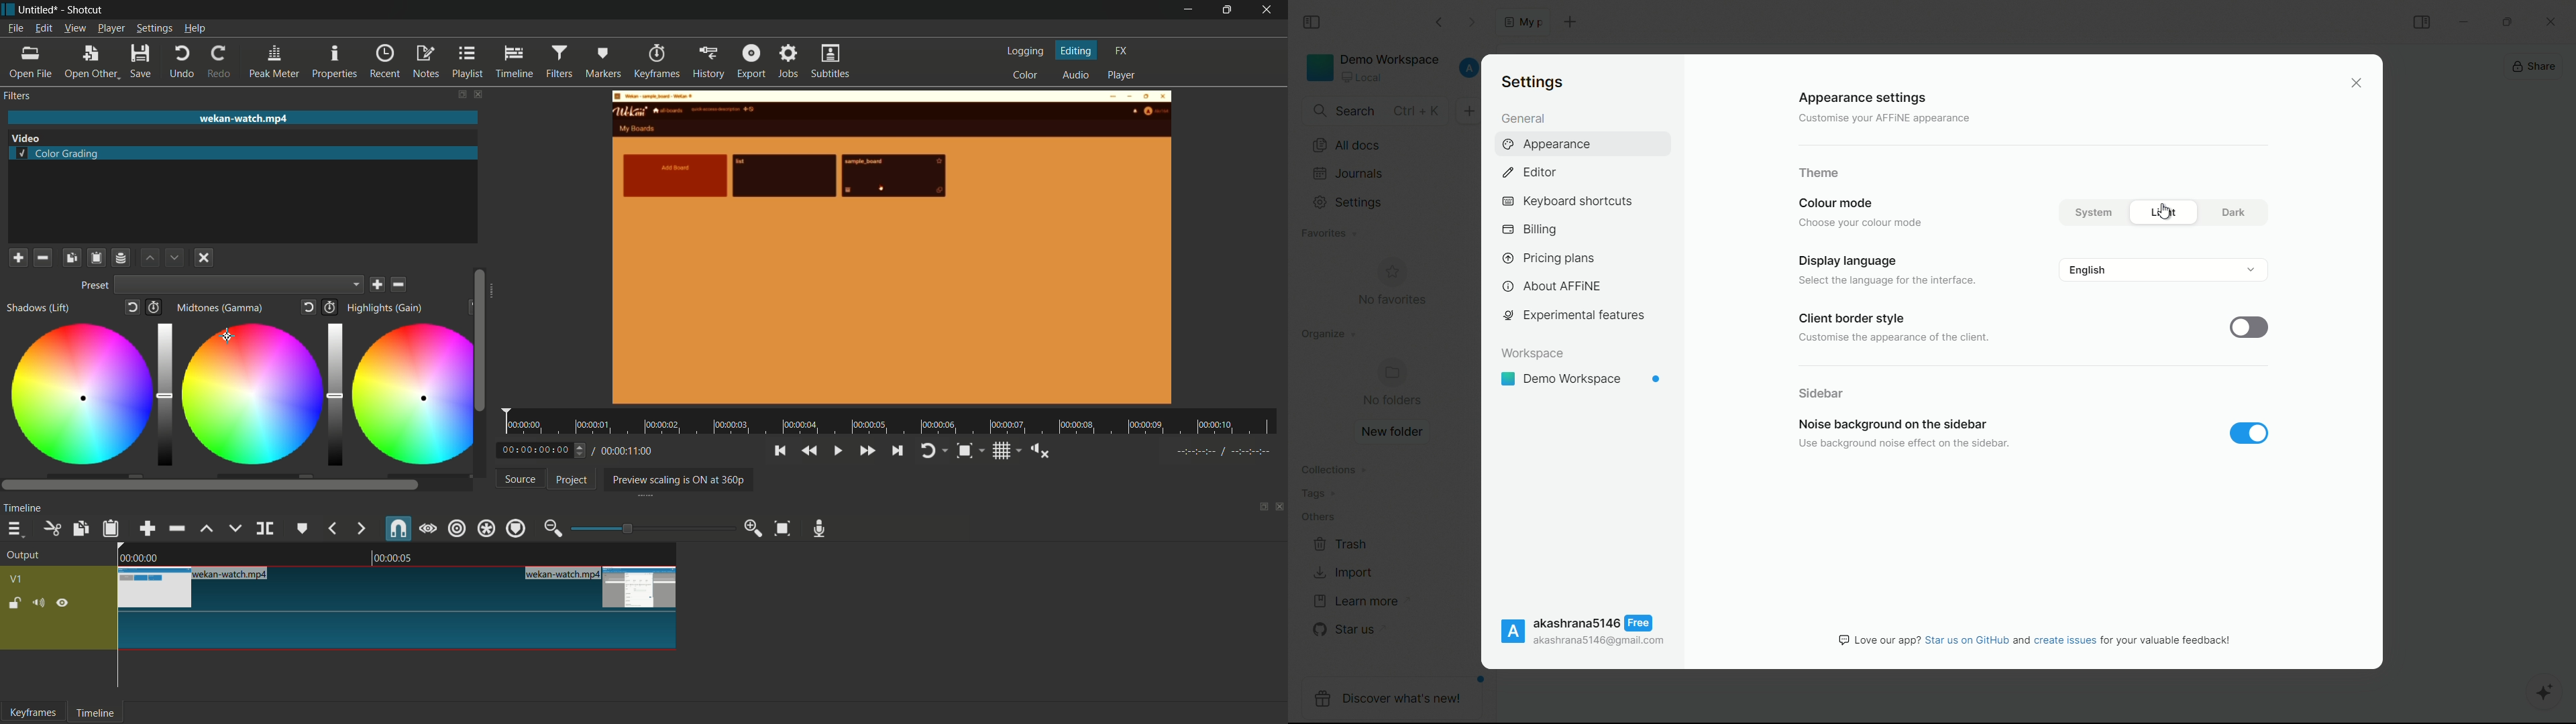 The width and height of the screenshot is (2576, 728). I want to click on output, so click(23, 557).